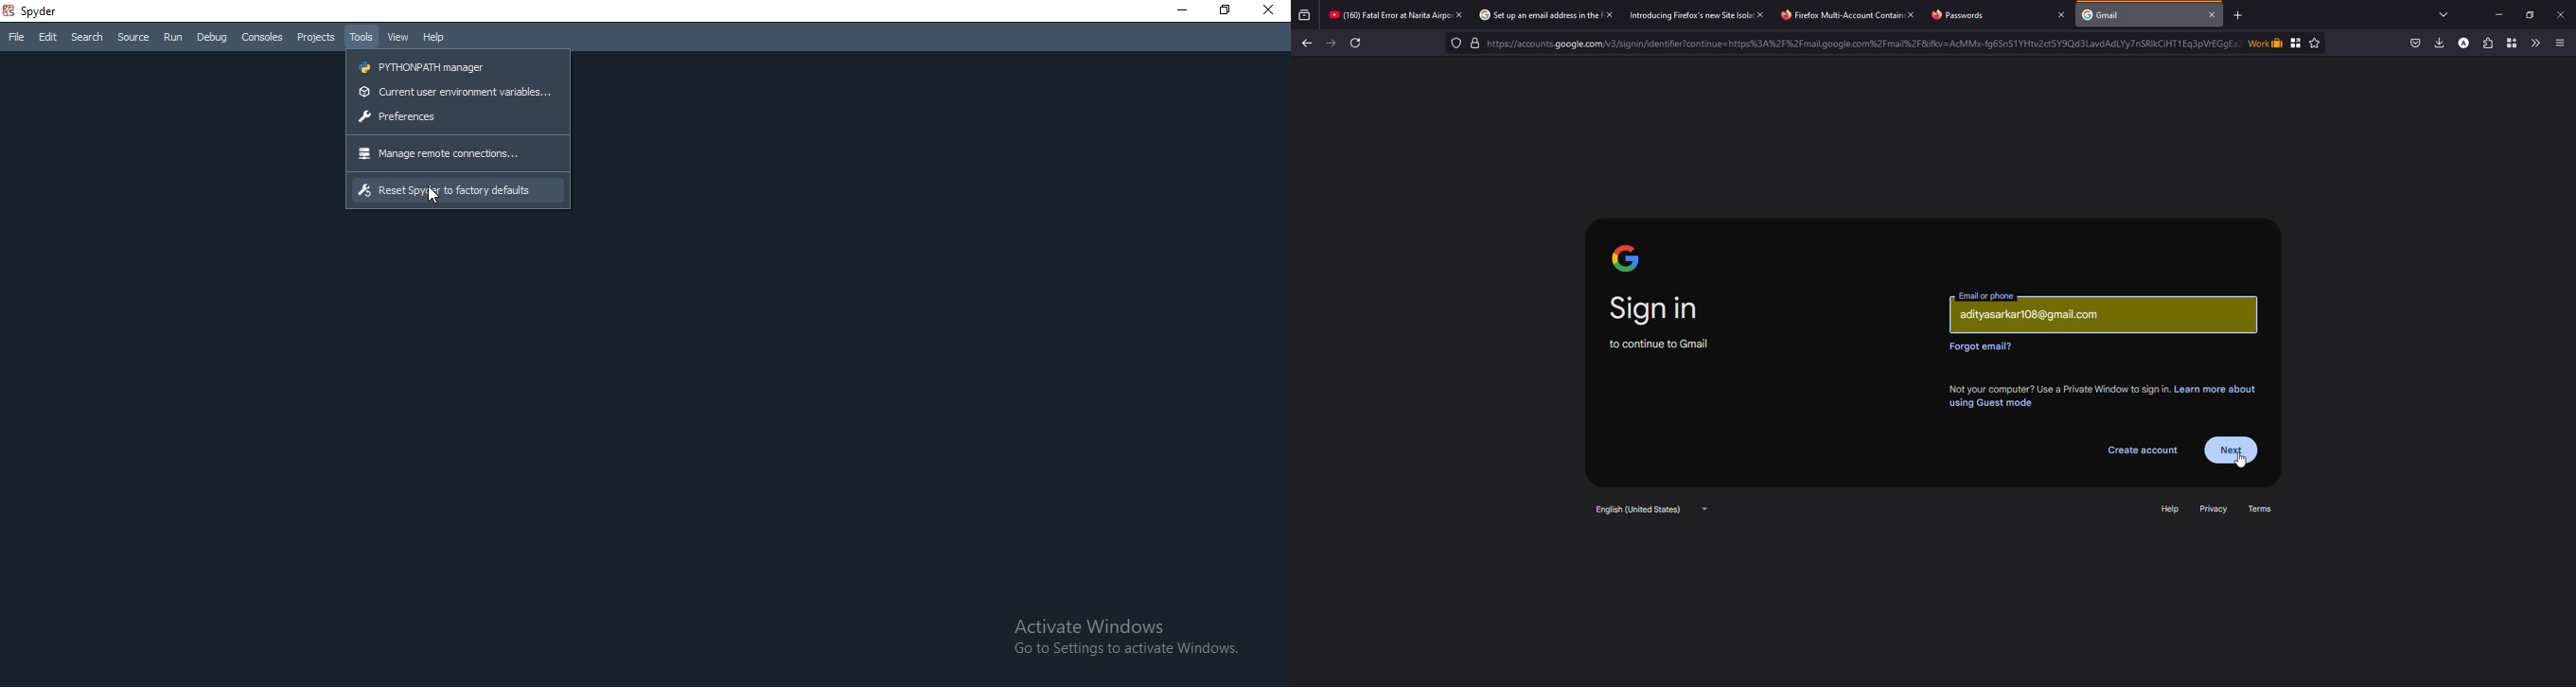 This screenshot has width=2576, height=700. What do you see at coordinates (2438, 43) in the screenshot?
I see `downloads` at bounding box center [2438, 43].